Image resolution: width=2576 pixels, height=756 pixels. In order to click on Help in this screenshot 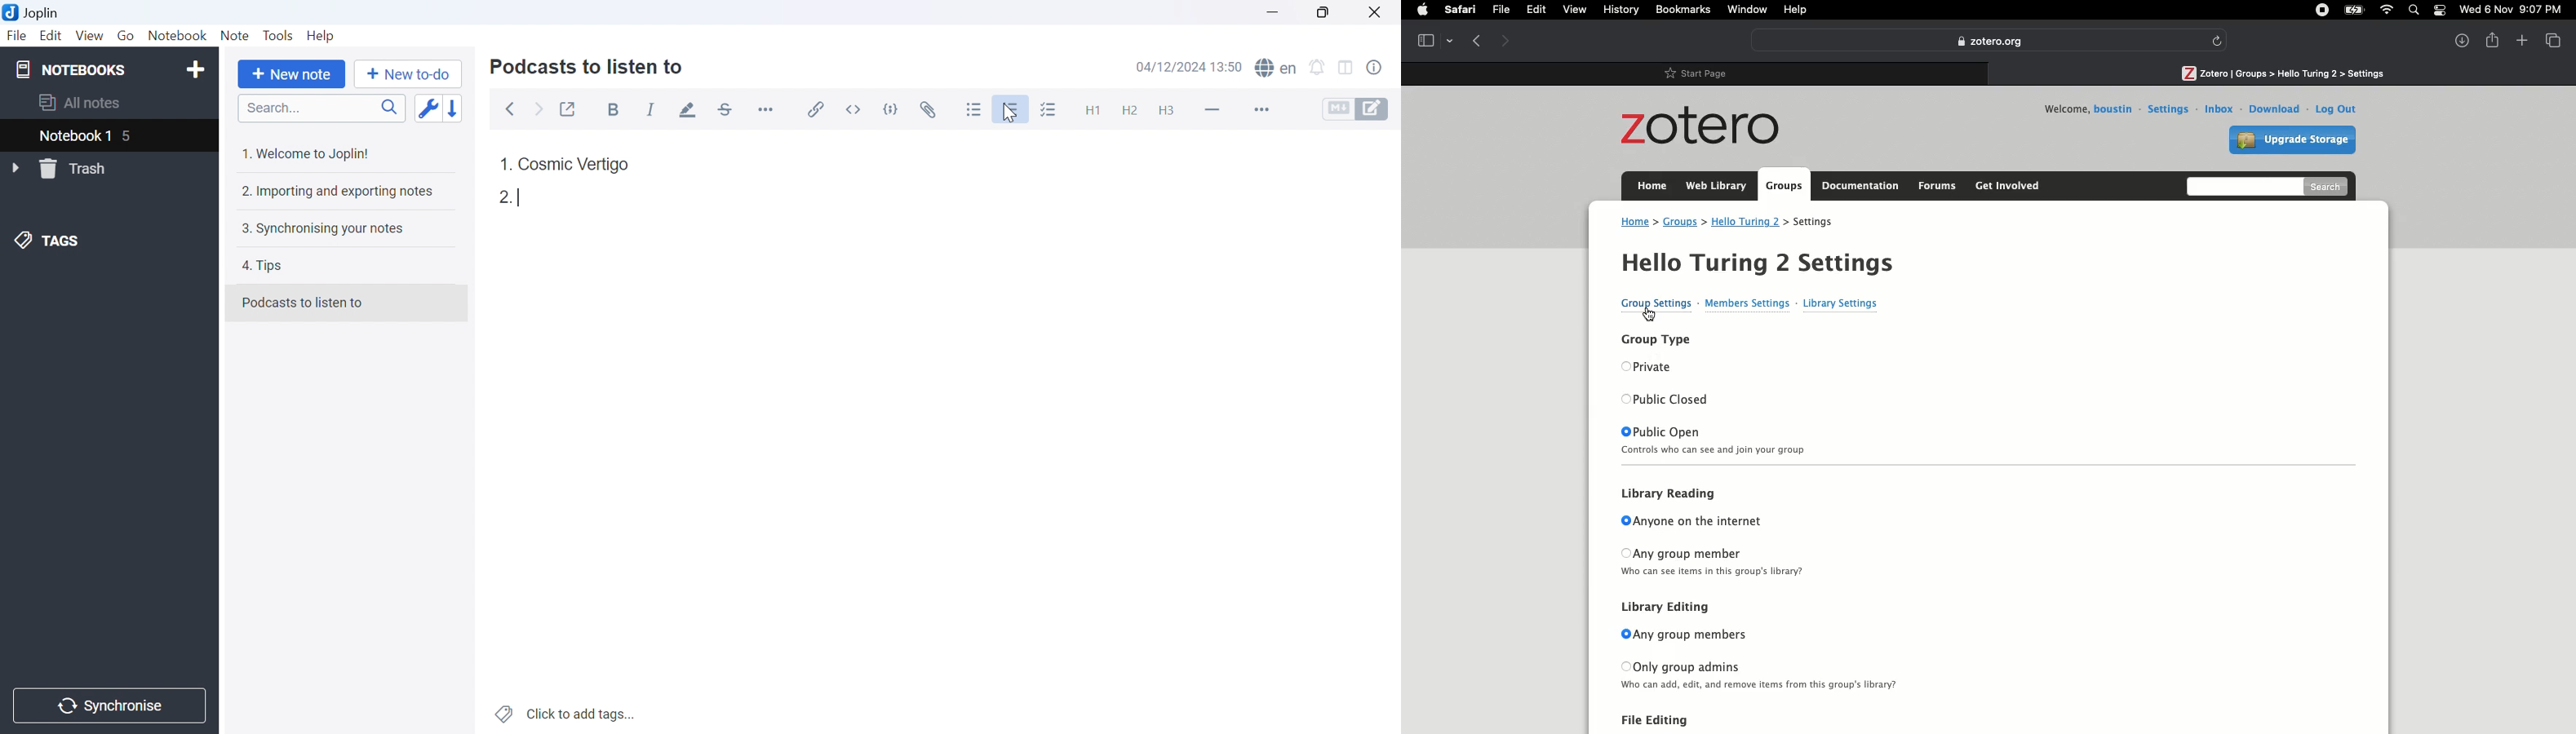, I will do `click(325, 36)`.